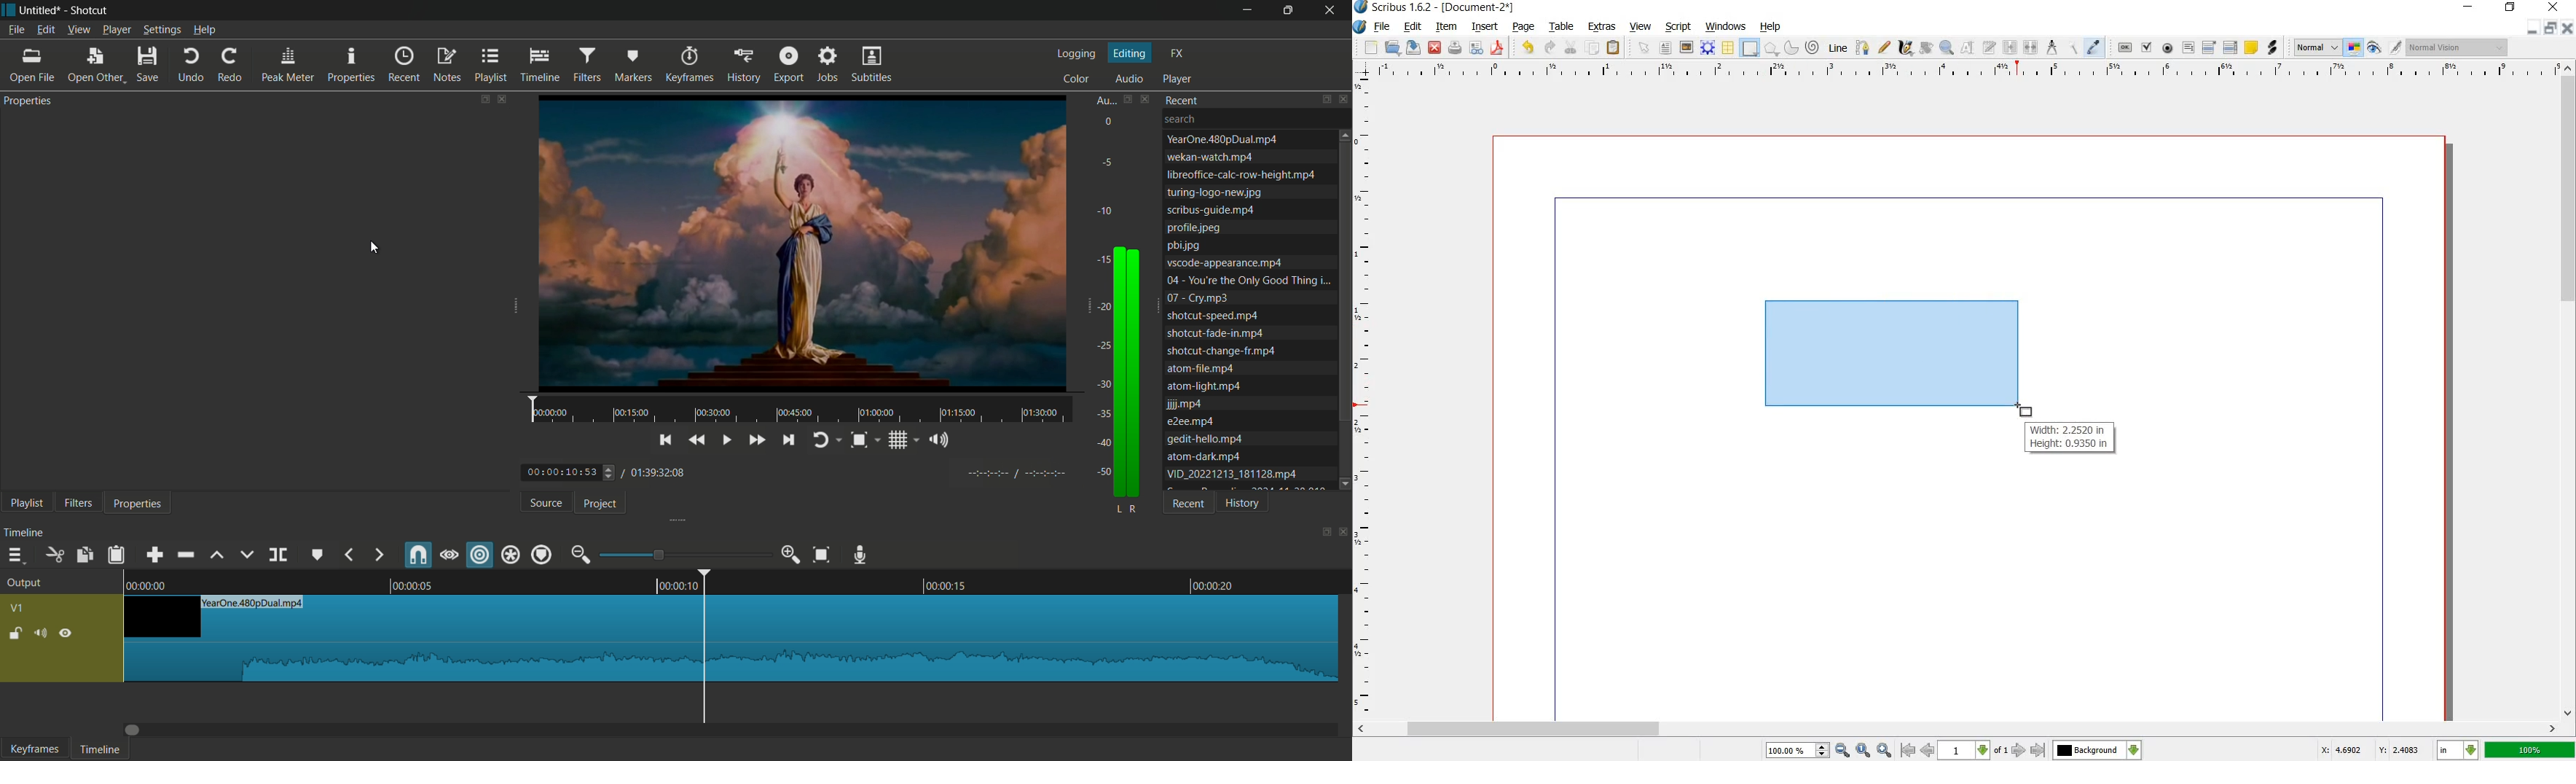 This screenshot has height=784, width=2576. I want to click on source, so click(546, 502).